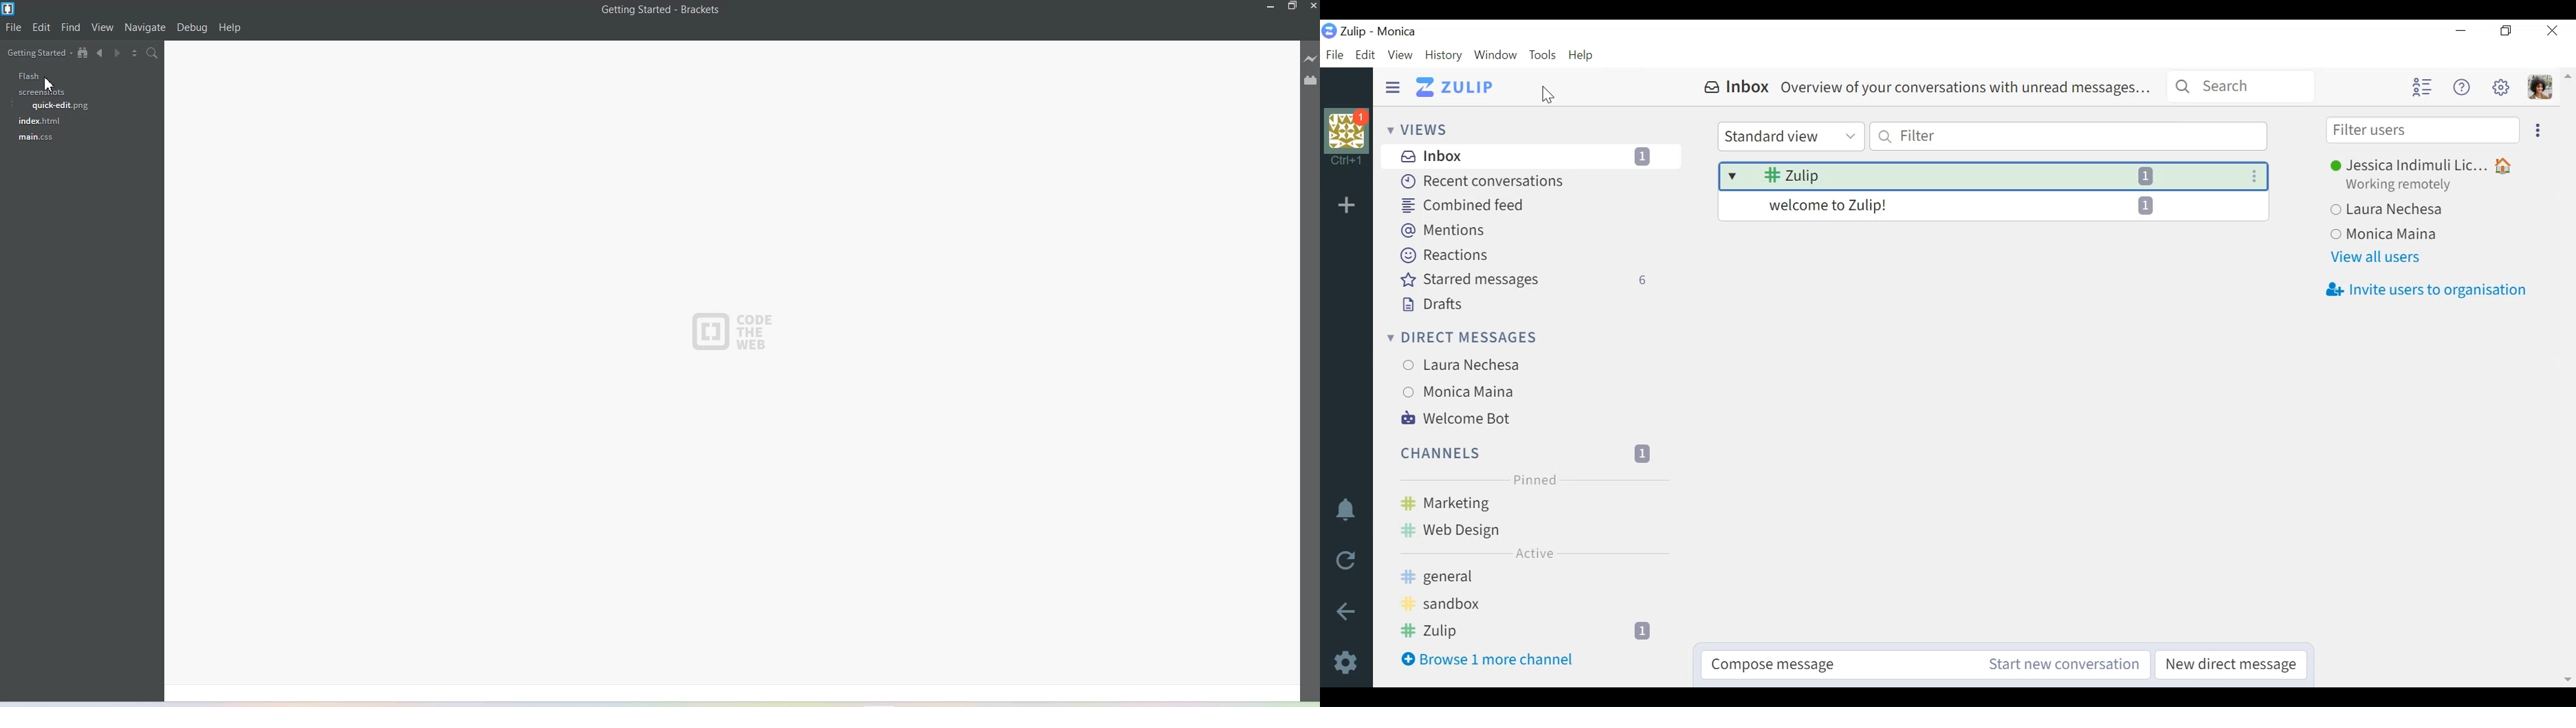 Image resolution: width=2576 pixels, height=728 pixels. Describe the element at coordinates (192, 28) in the screenshot. I see `Debug` at that location.